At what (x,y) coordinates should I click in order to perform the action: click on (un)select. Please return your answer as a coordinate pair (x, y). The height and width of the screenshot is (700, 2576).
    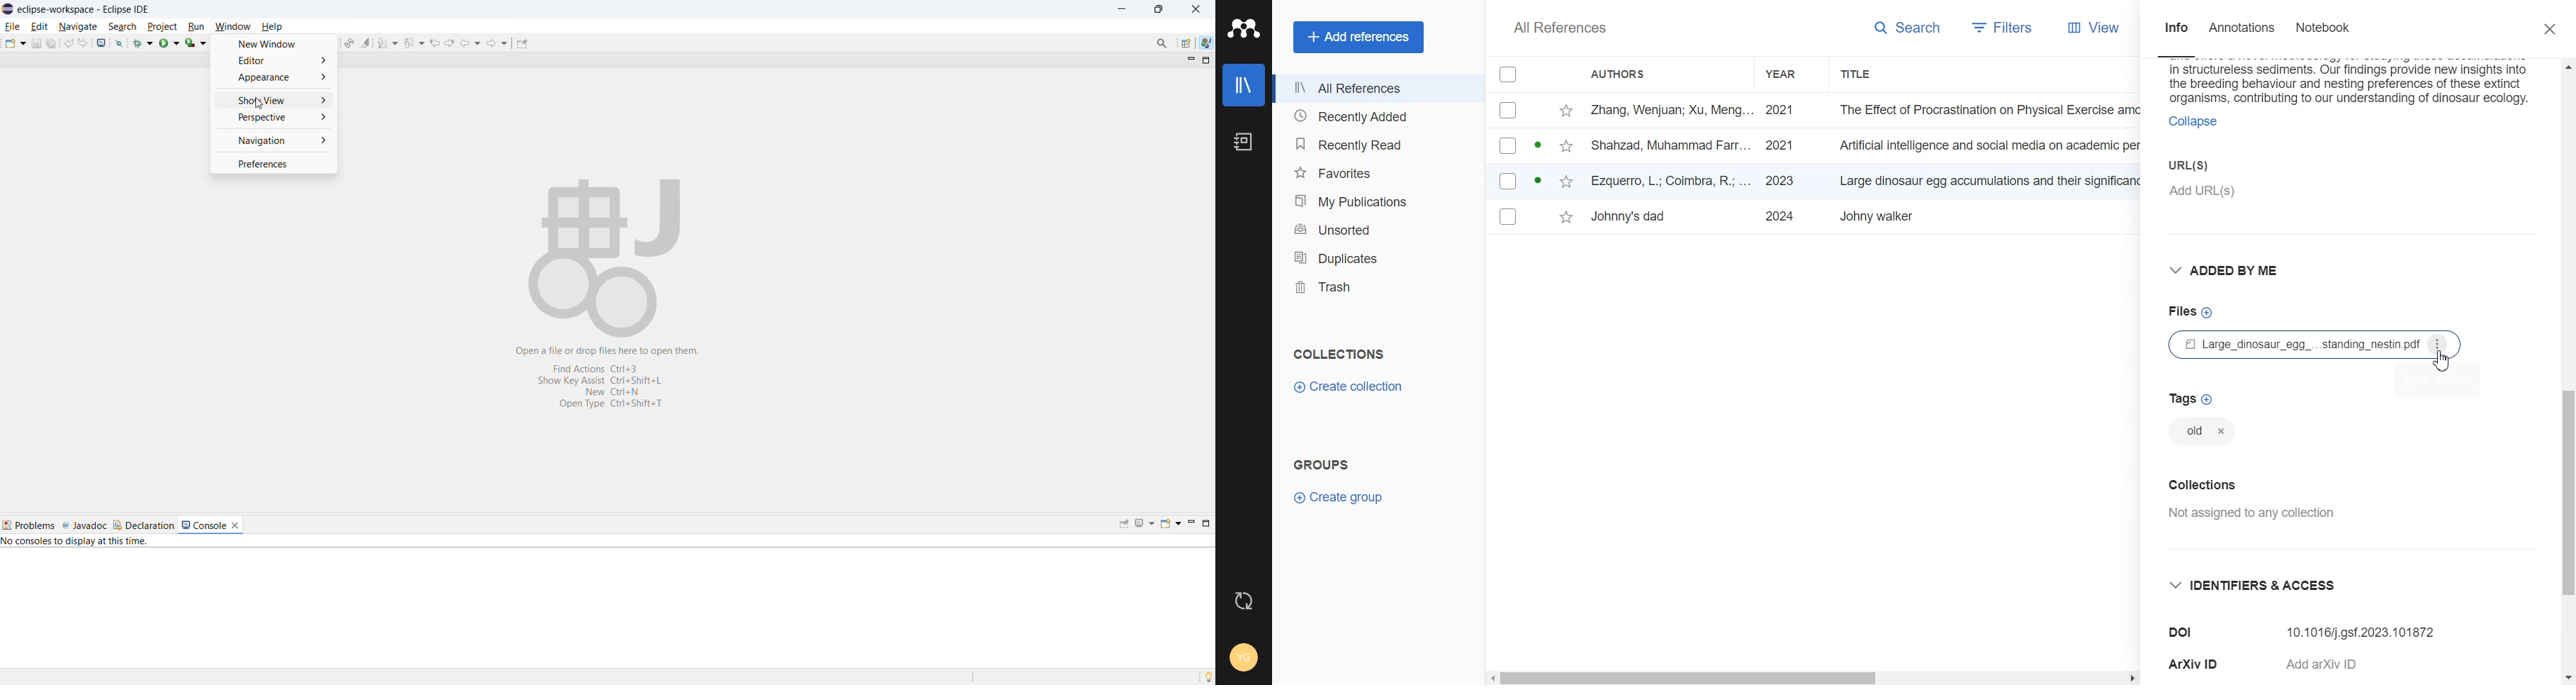
    Looking at the image, I should click on (1507, 111).